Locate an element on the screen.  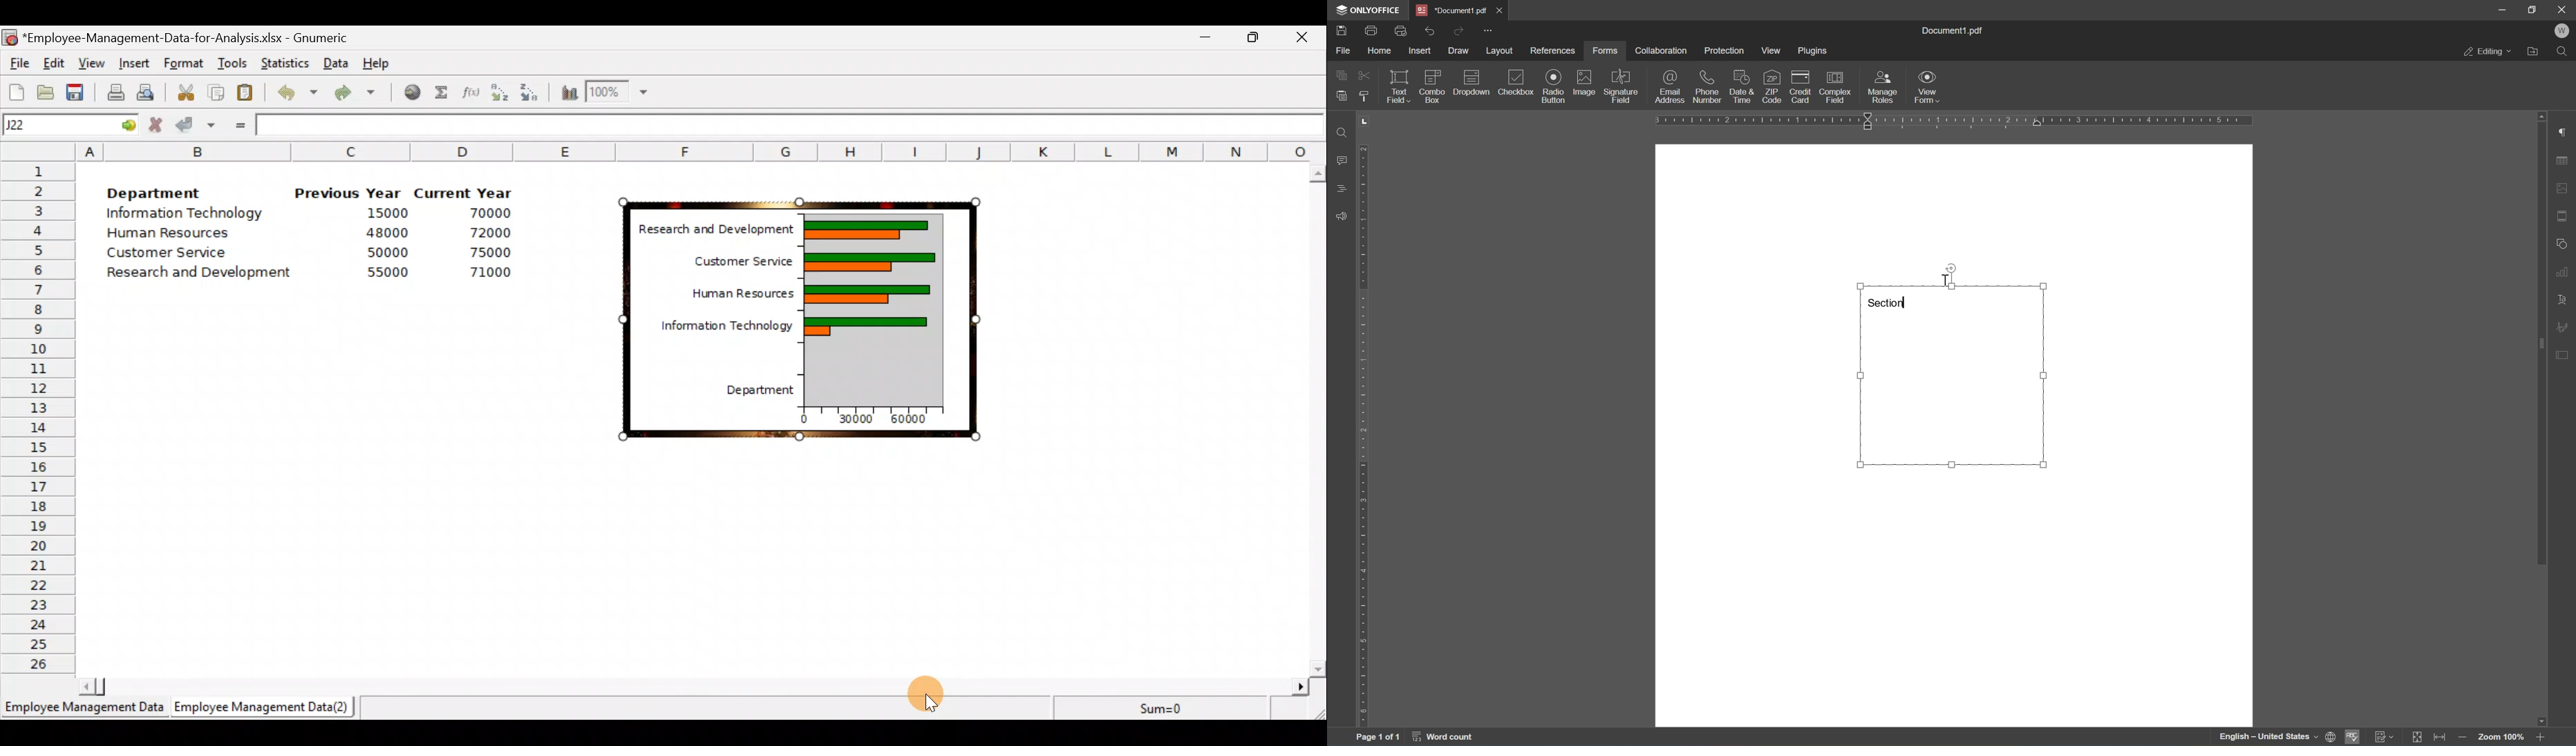
Columns is located at coordinates (664, 148).